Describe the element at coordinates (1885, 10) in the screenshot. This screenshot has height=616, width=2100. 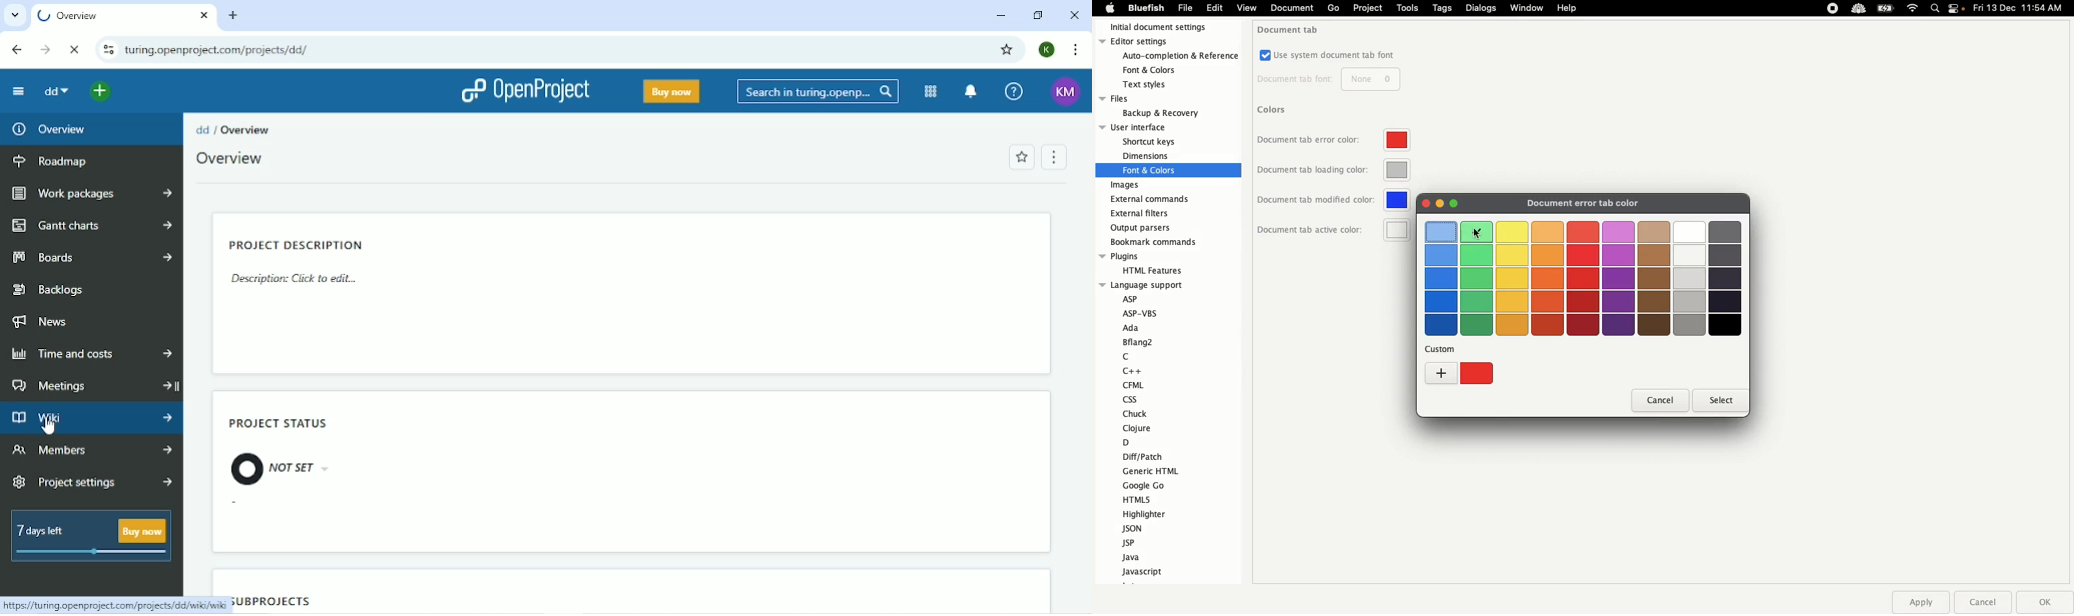
I see `Charge` at that location.